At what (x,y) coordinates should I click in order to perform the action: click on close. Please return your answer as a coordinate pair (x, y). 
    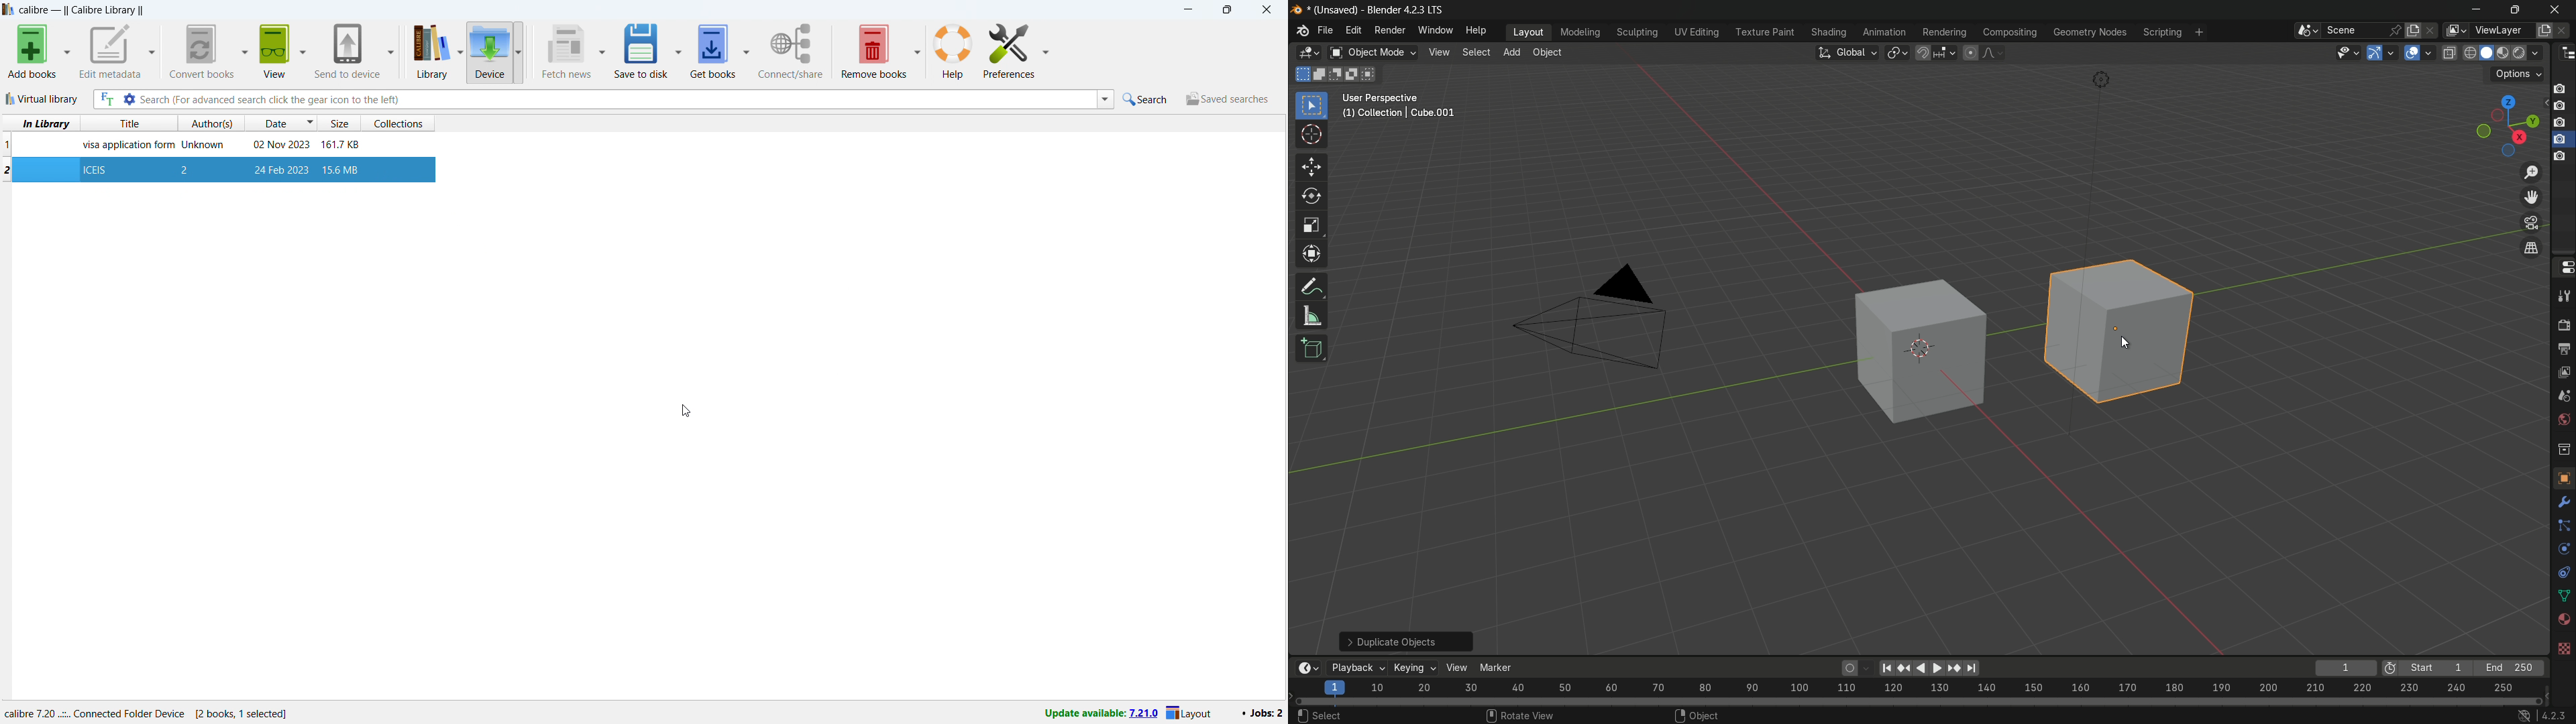
    Looking at the image, I should click on (1265, 9).